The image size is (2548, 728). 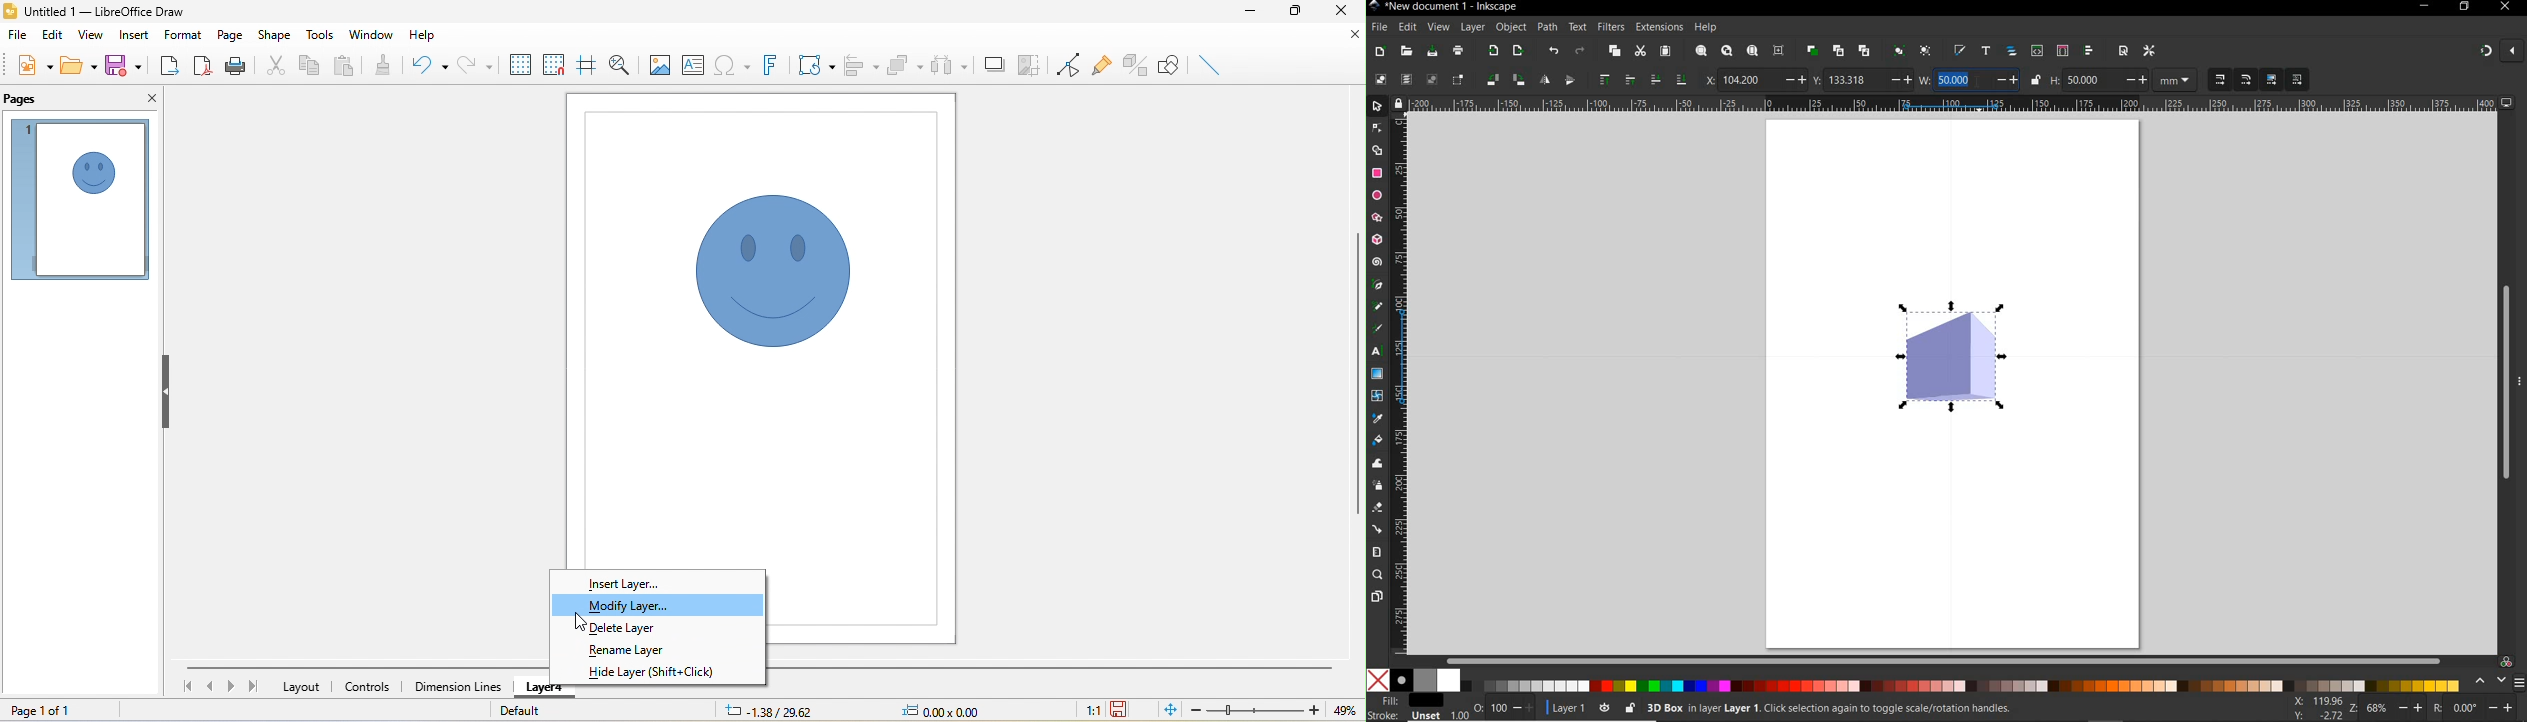 I want to click on open, so click(x=78, y=65).